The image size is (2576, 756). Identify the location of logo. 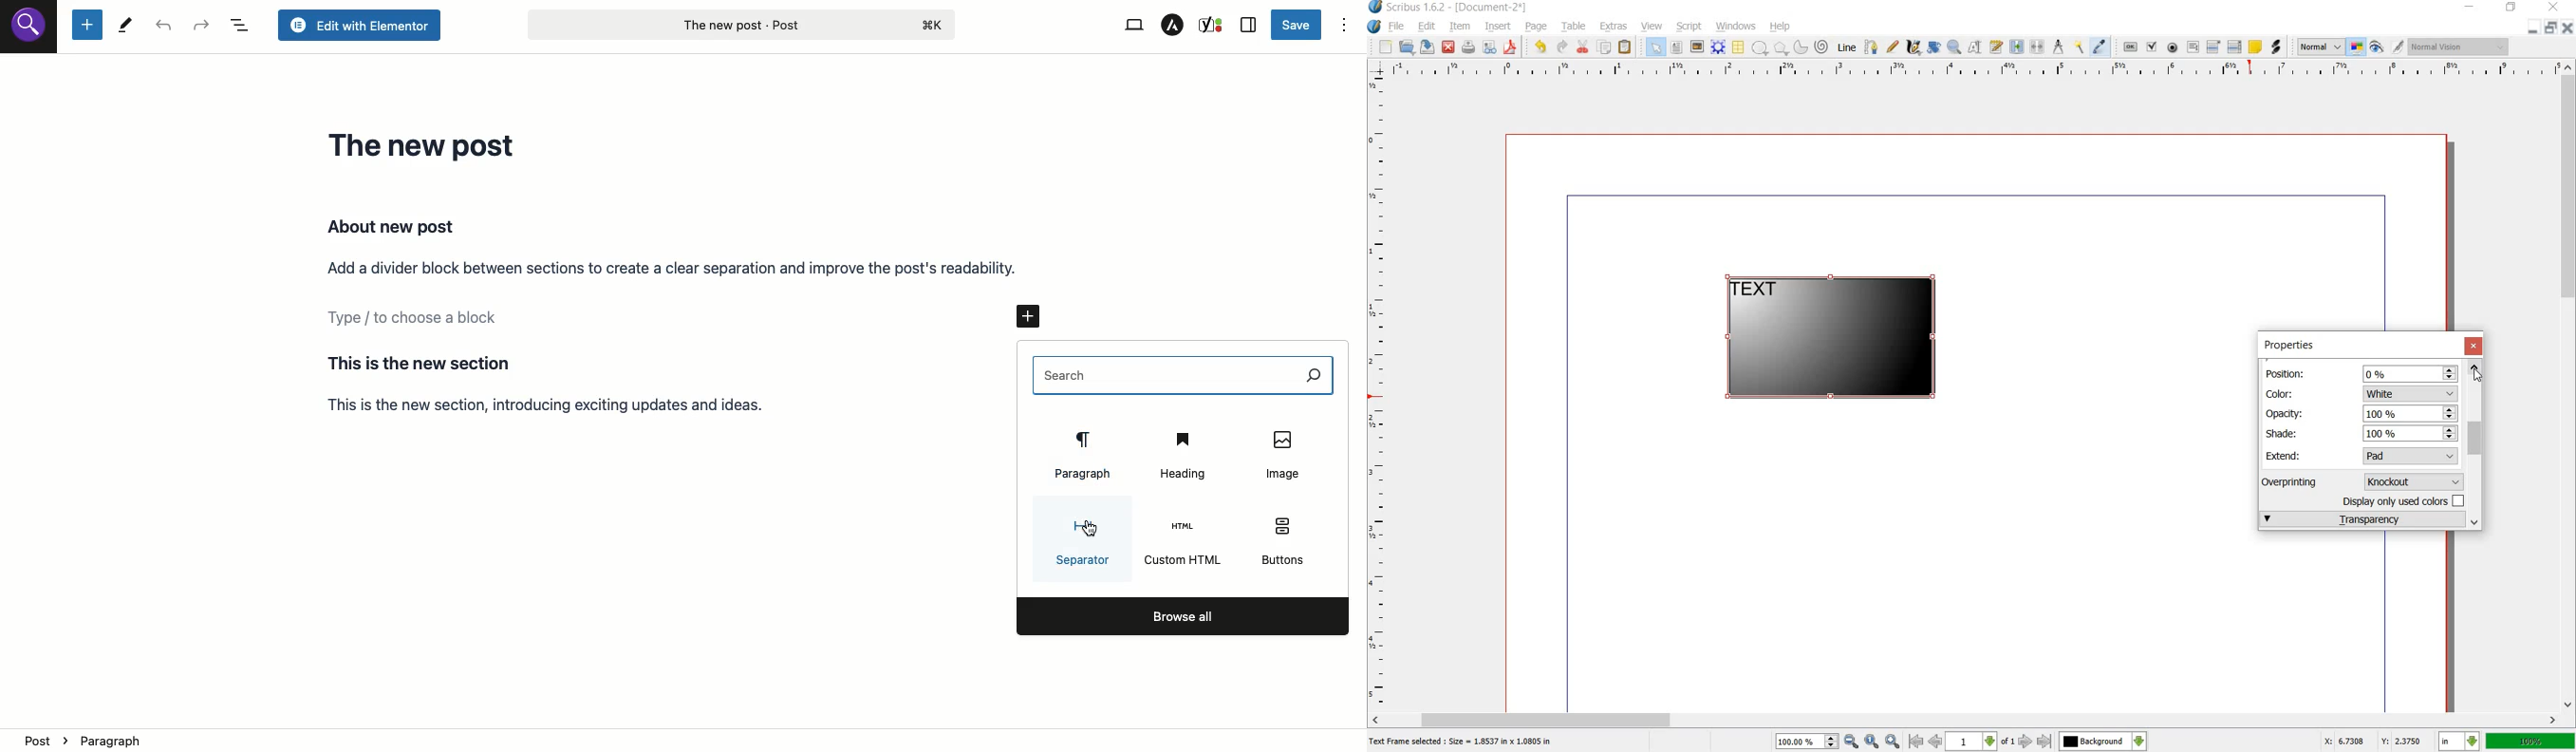
(1376, 8).